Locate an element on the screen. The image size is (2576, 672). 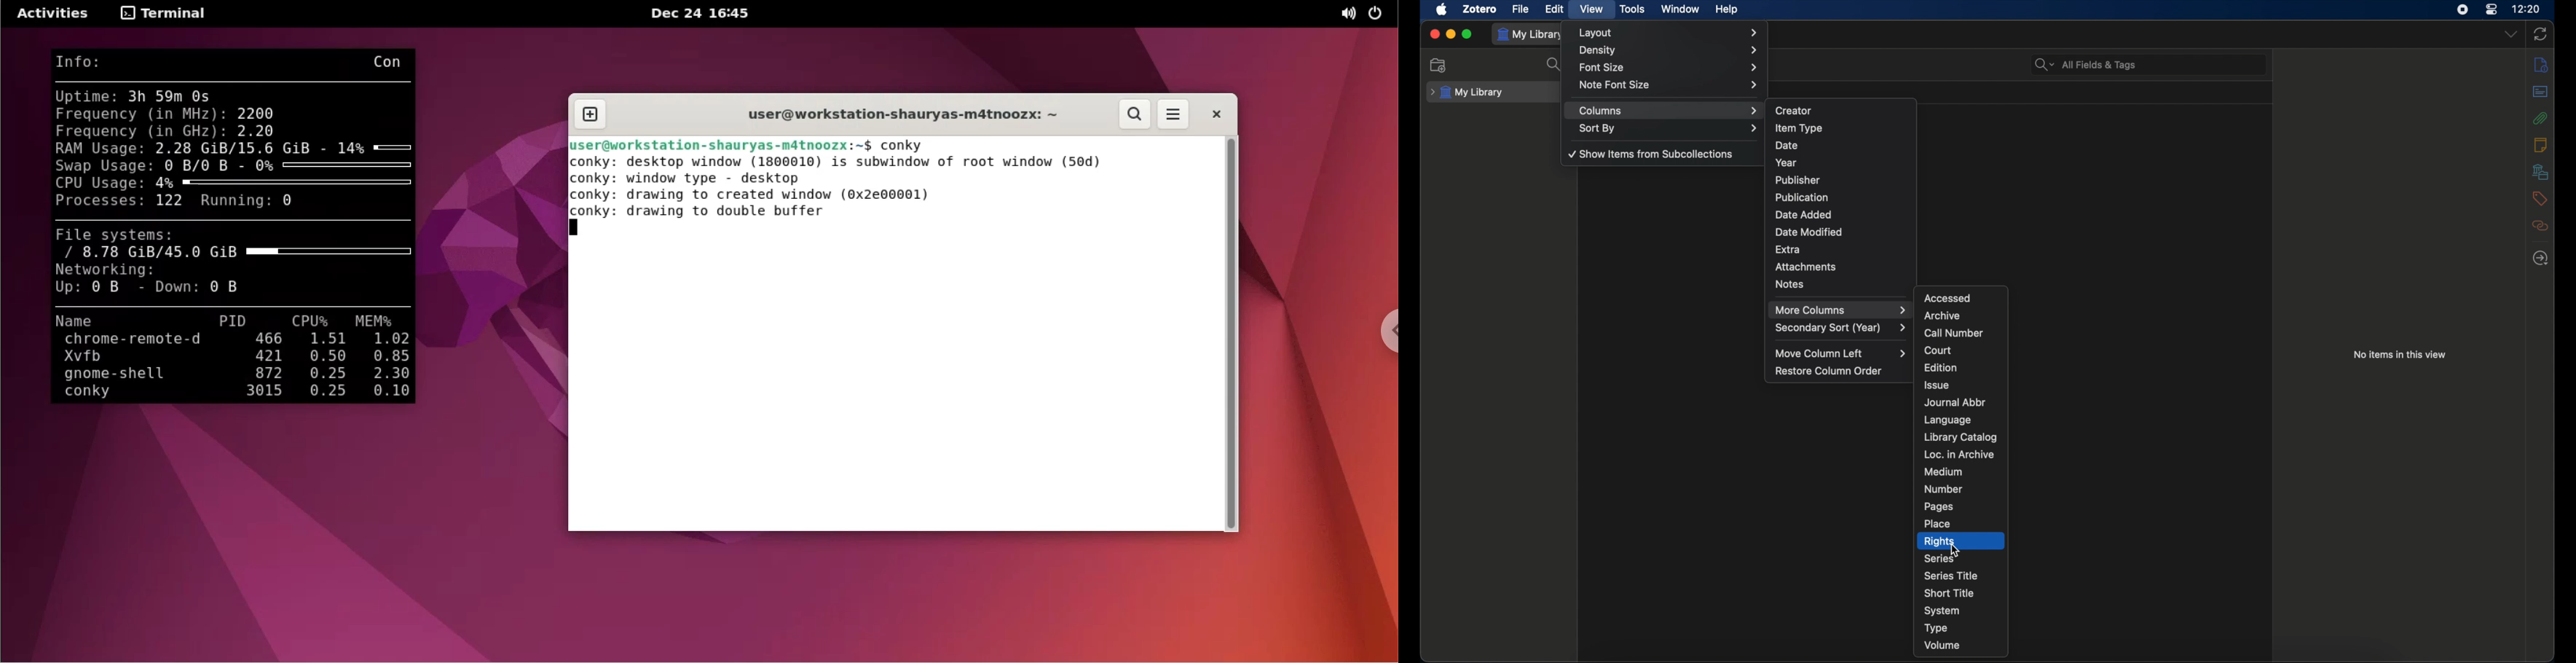
control center is located at coordinates (2492, 9).